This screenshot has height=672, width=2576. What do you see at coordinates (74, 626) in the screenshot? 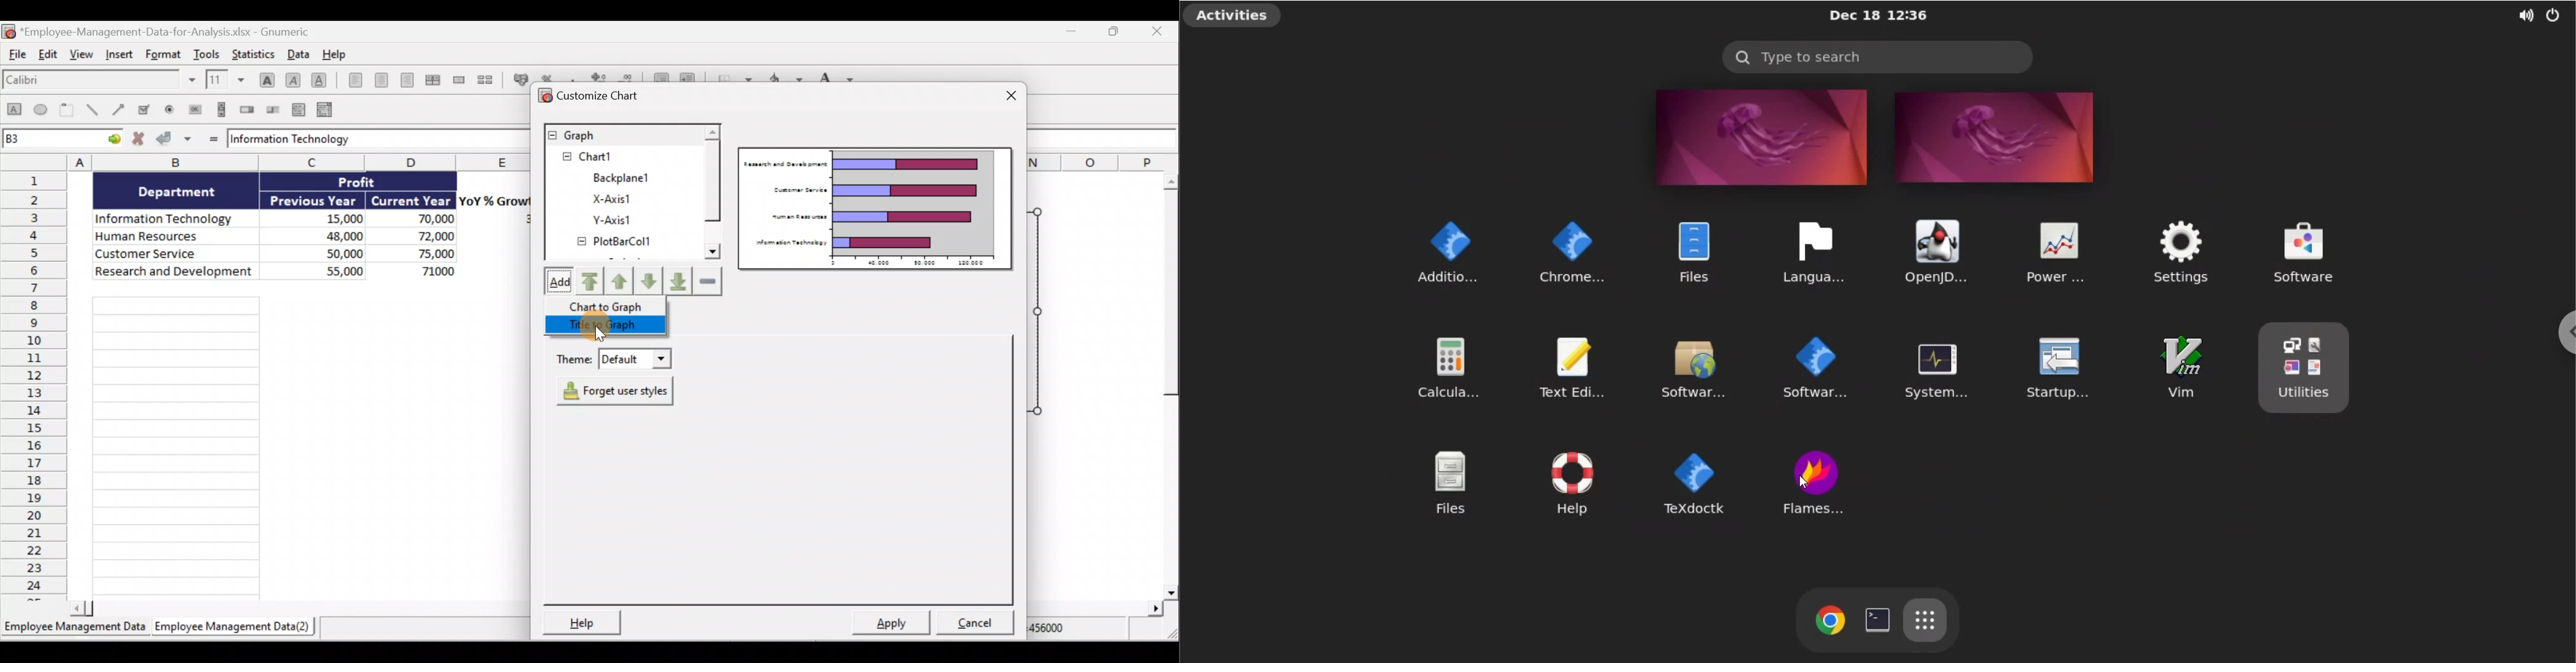
I see `Employee Management Data` at bounding box center [74, 626].